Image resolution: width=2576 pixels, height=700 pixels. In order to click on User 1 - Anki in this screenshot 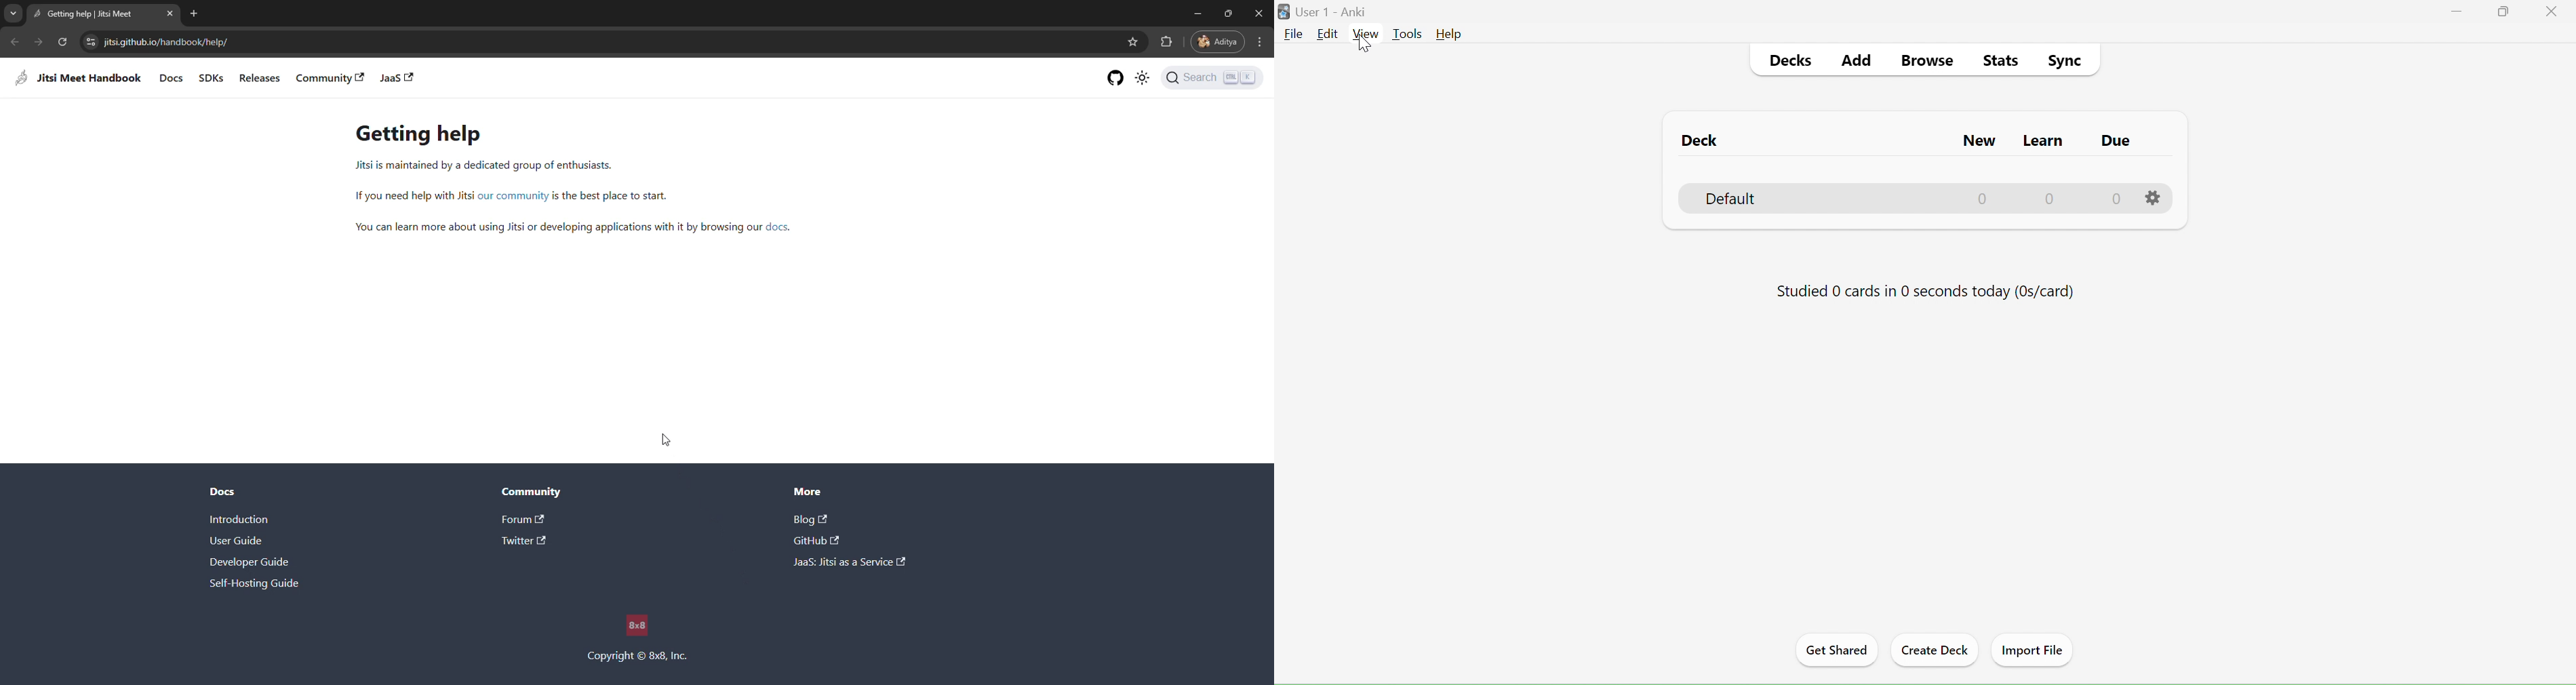, I will do `click(1336, 12)`.